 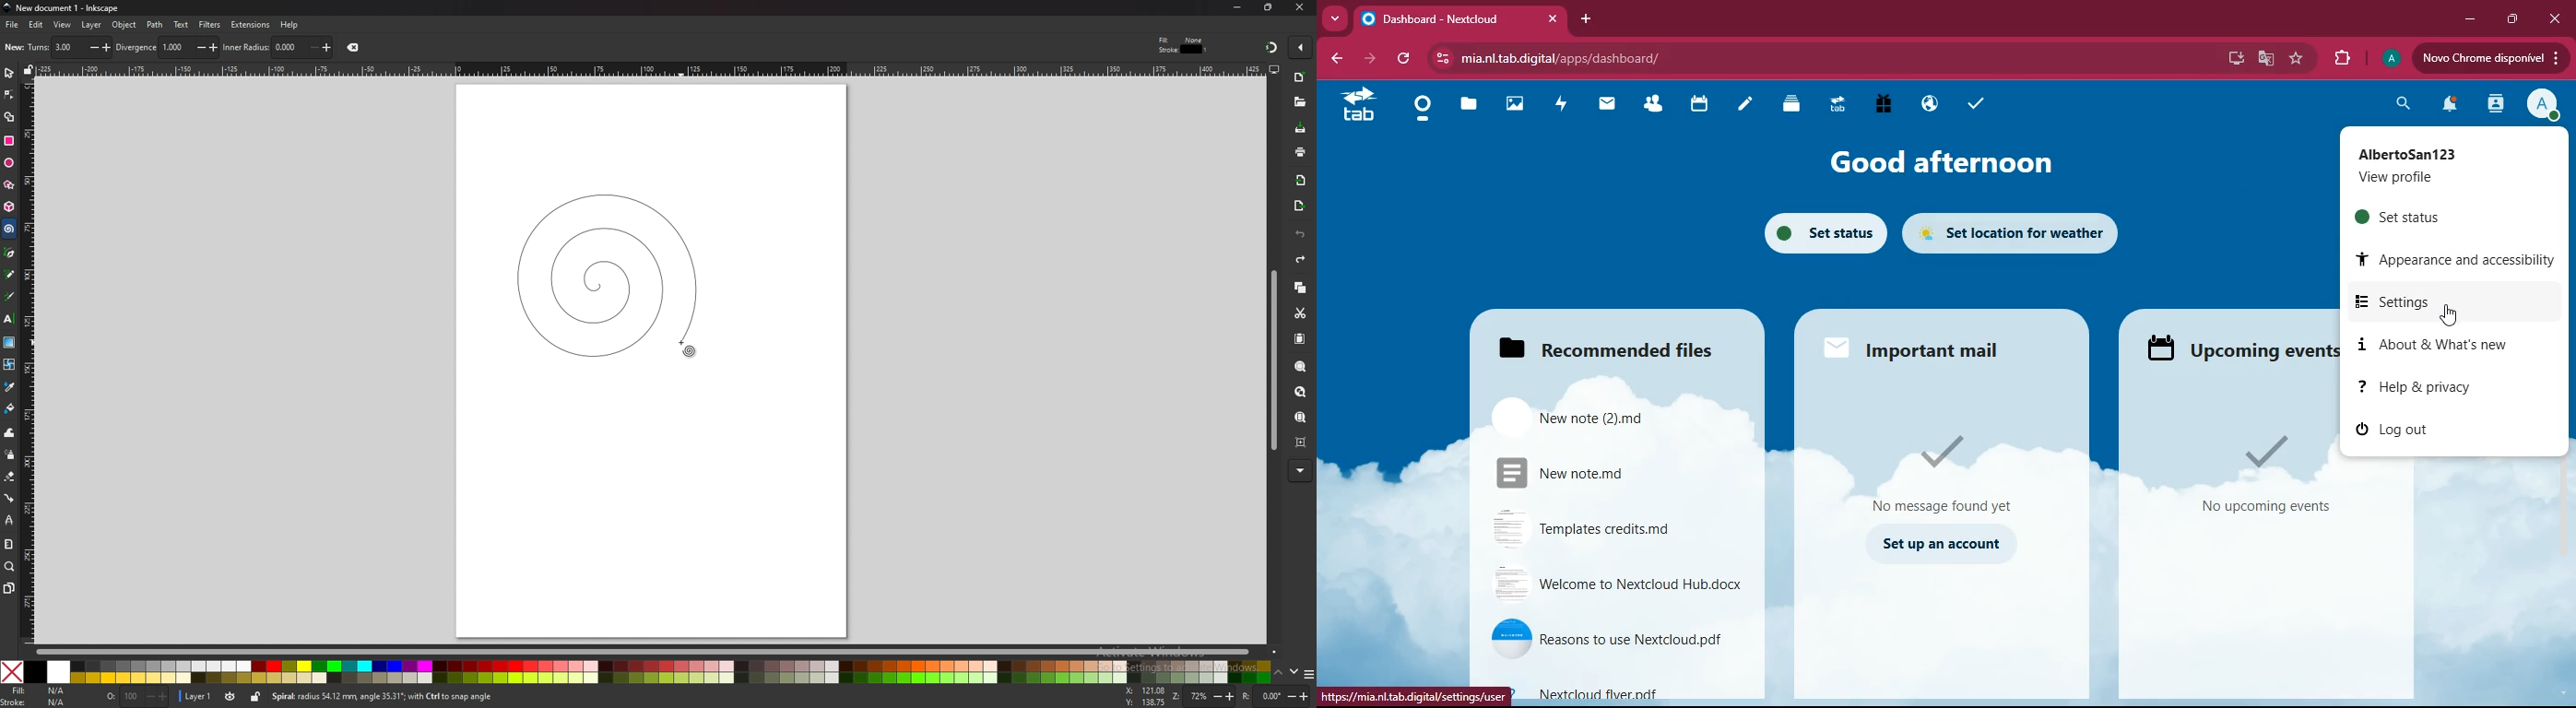 I want to click on help, so click(x=2416, y=387).